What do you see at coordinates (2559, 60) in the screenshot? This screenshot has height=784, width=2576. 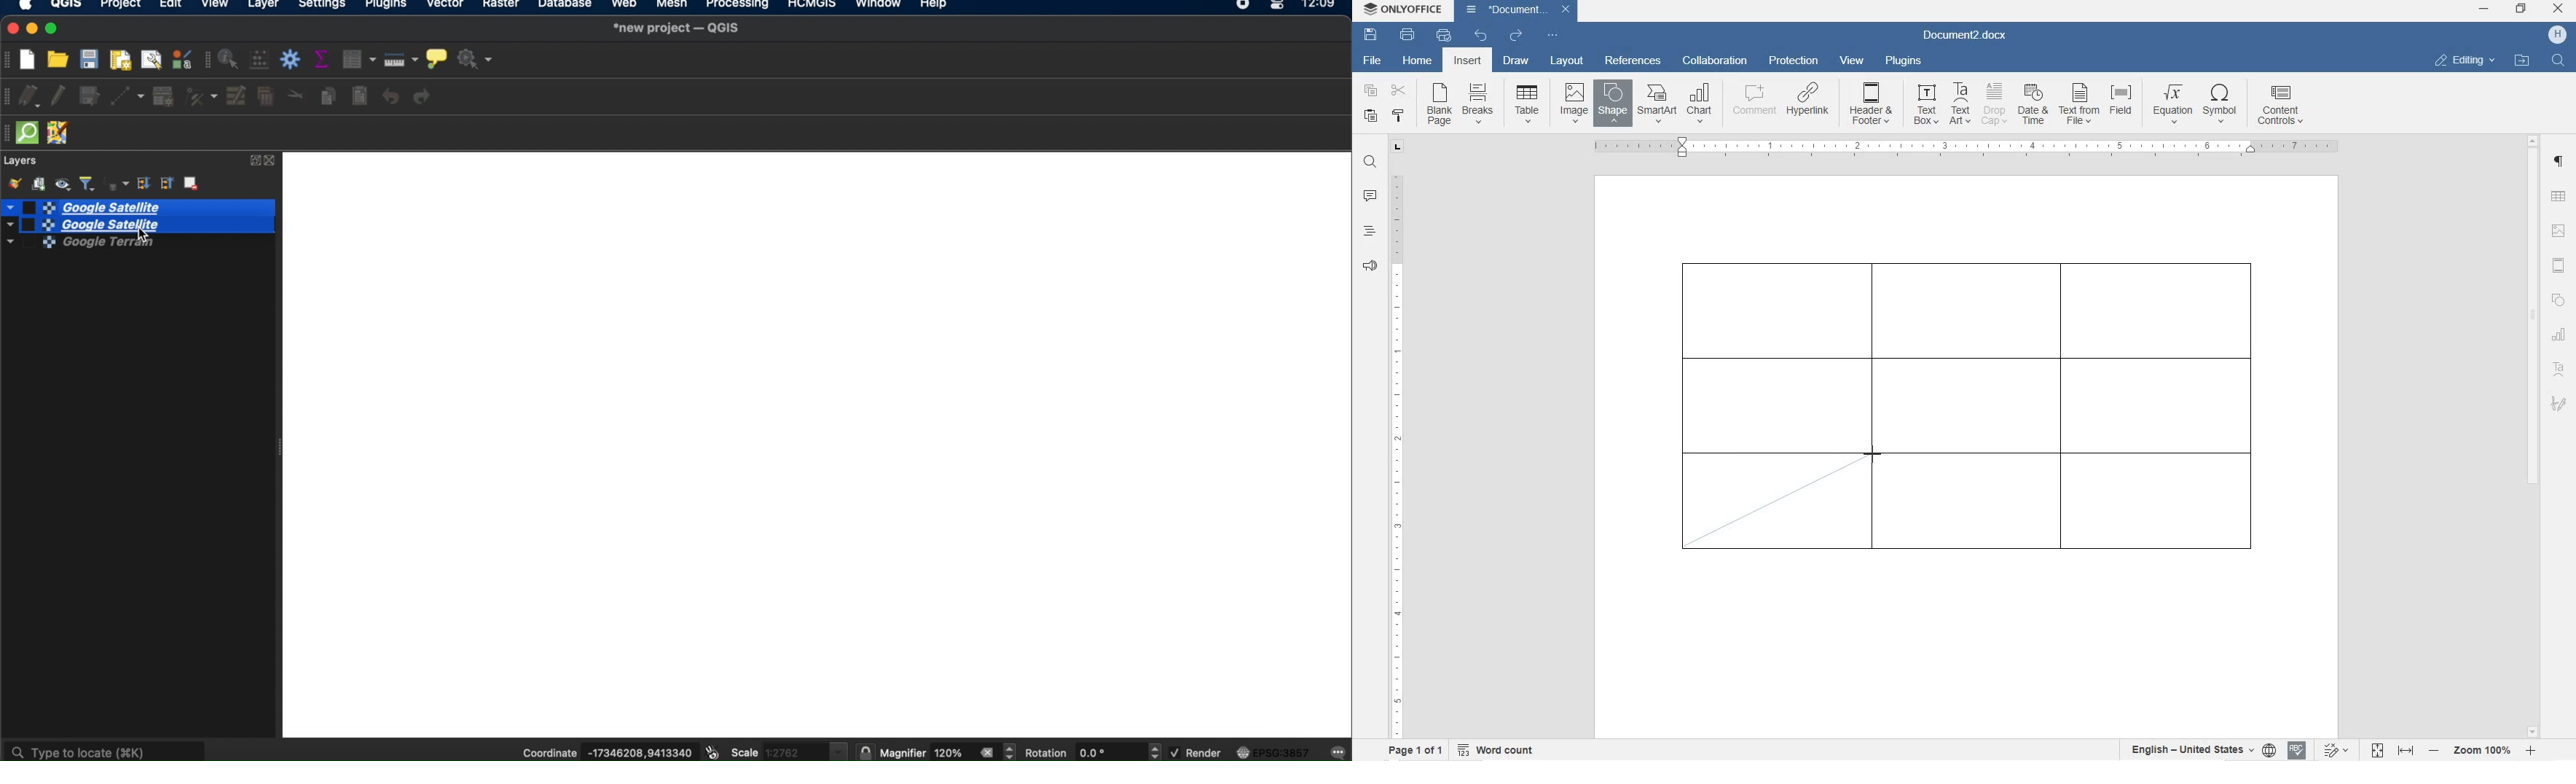 I see `FIND` at bounding box center [2559, 60].